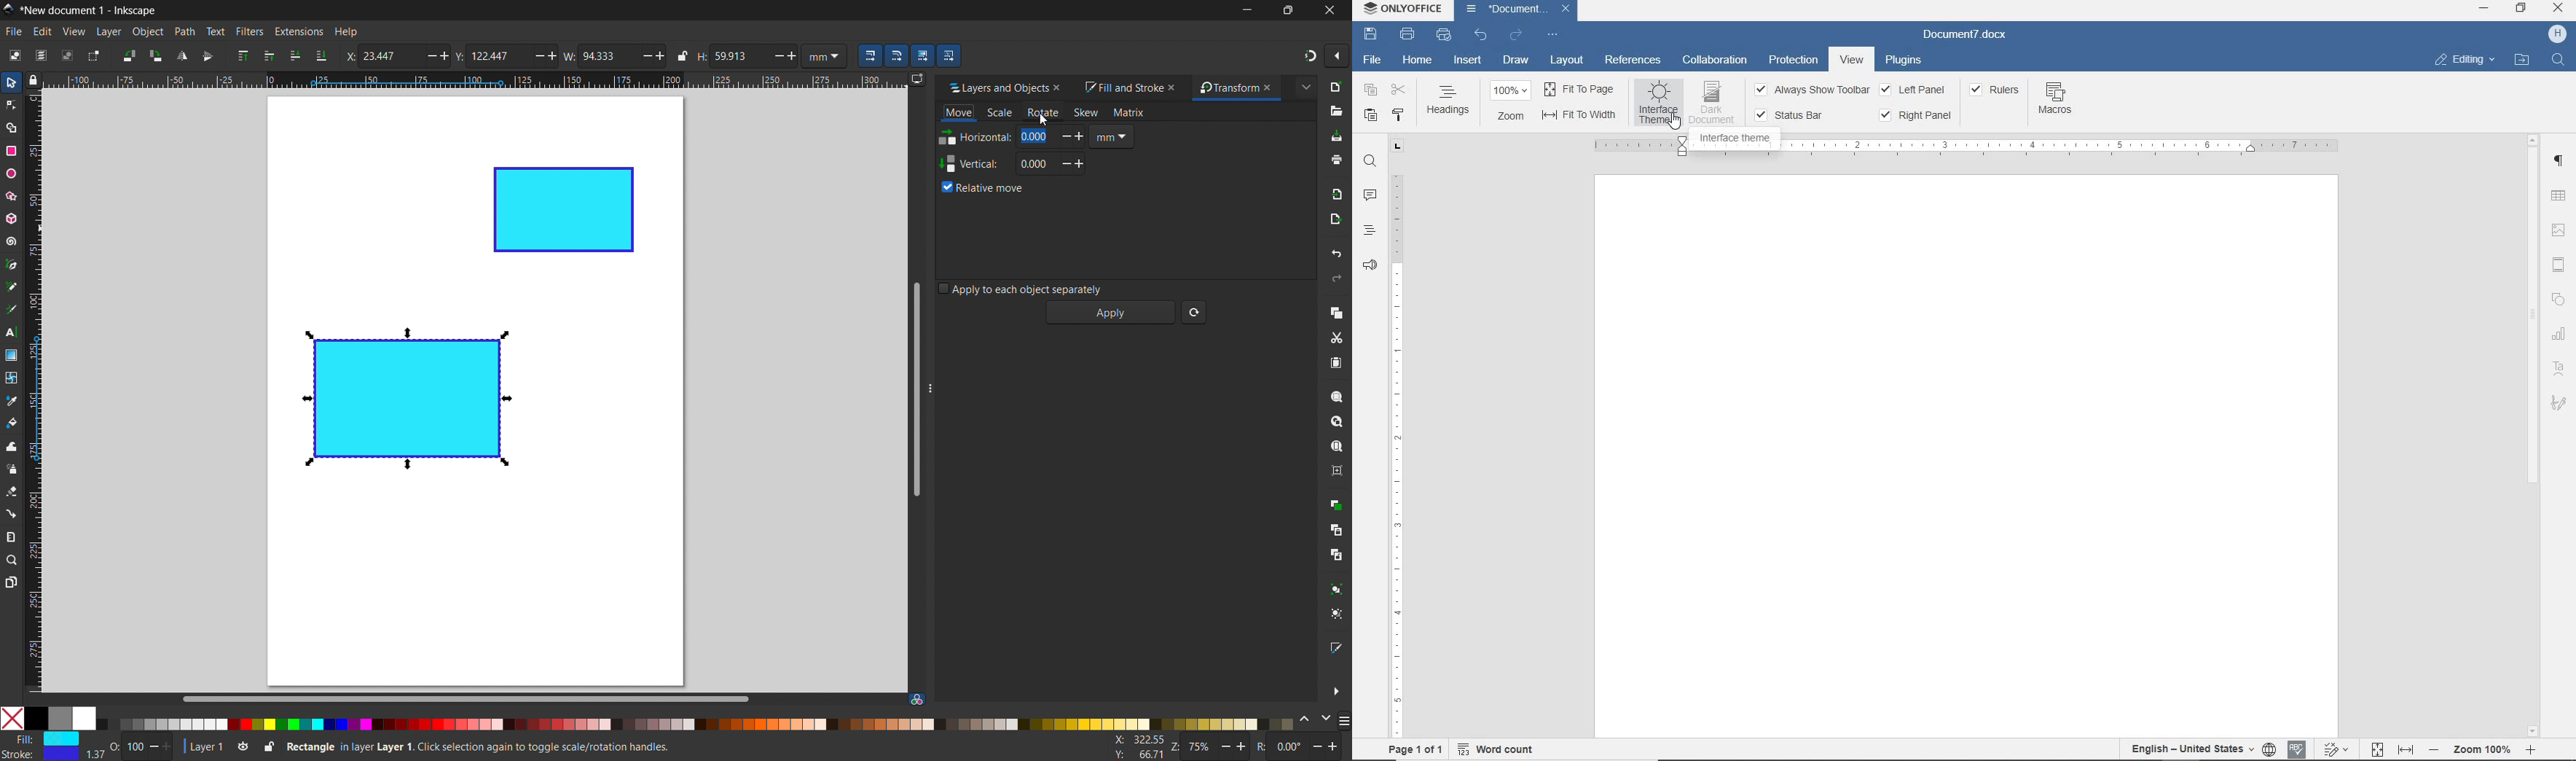  Describe the element at coordinates (870, 56) in the screenshot. I see `when scaling objects, scale the stroke width by same proportion` at that location.